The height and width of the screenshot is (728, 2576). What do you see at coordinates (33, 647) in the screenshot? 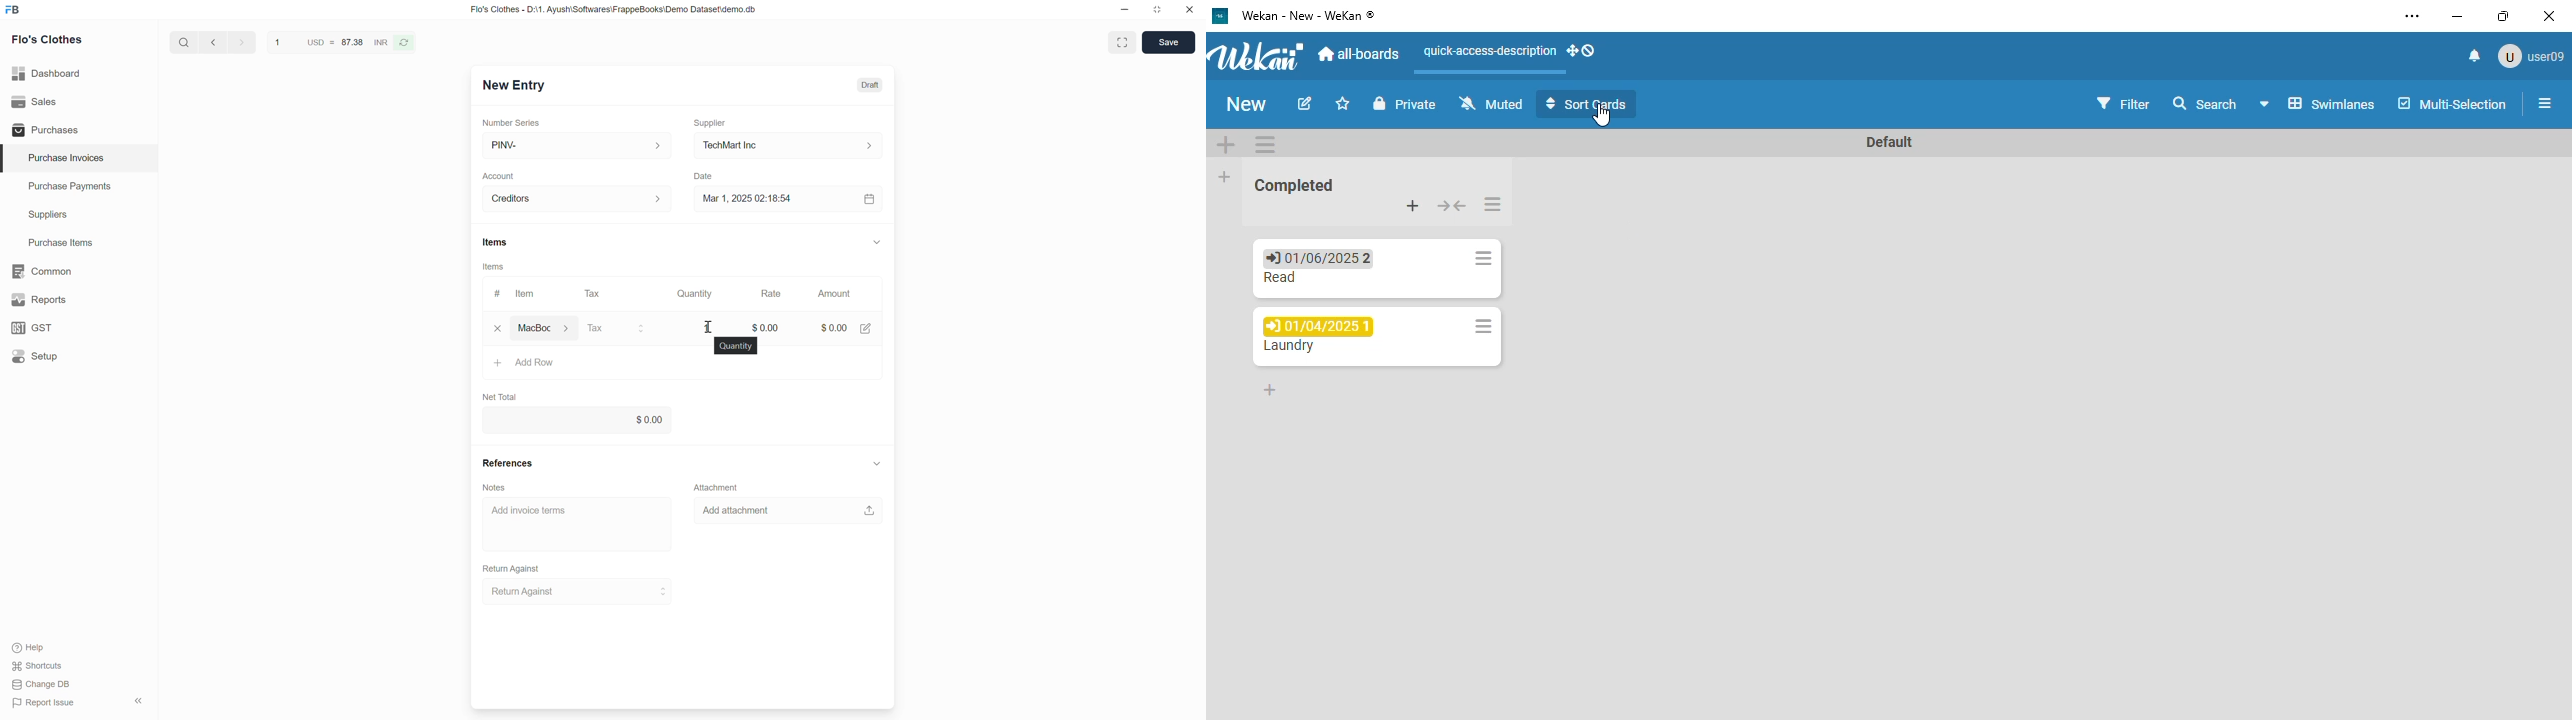
I see `Help` at bounding box center [33, 647].